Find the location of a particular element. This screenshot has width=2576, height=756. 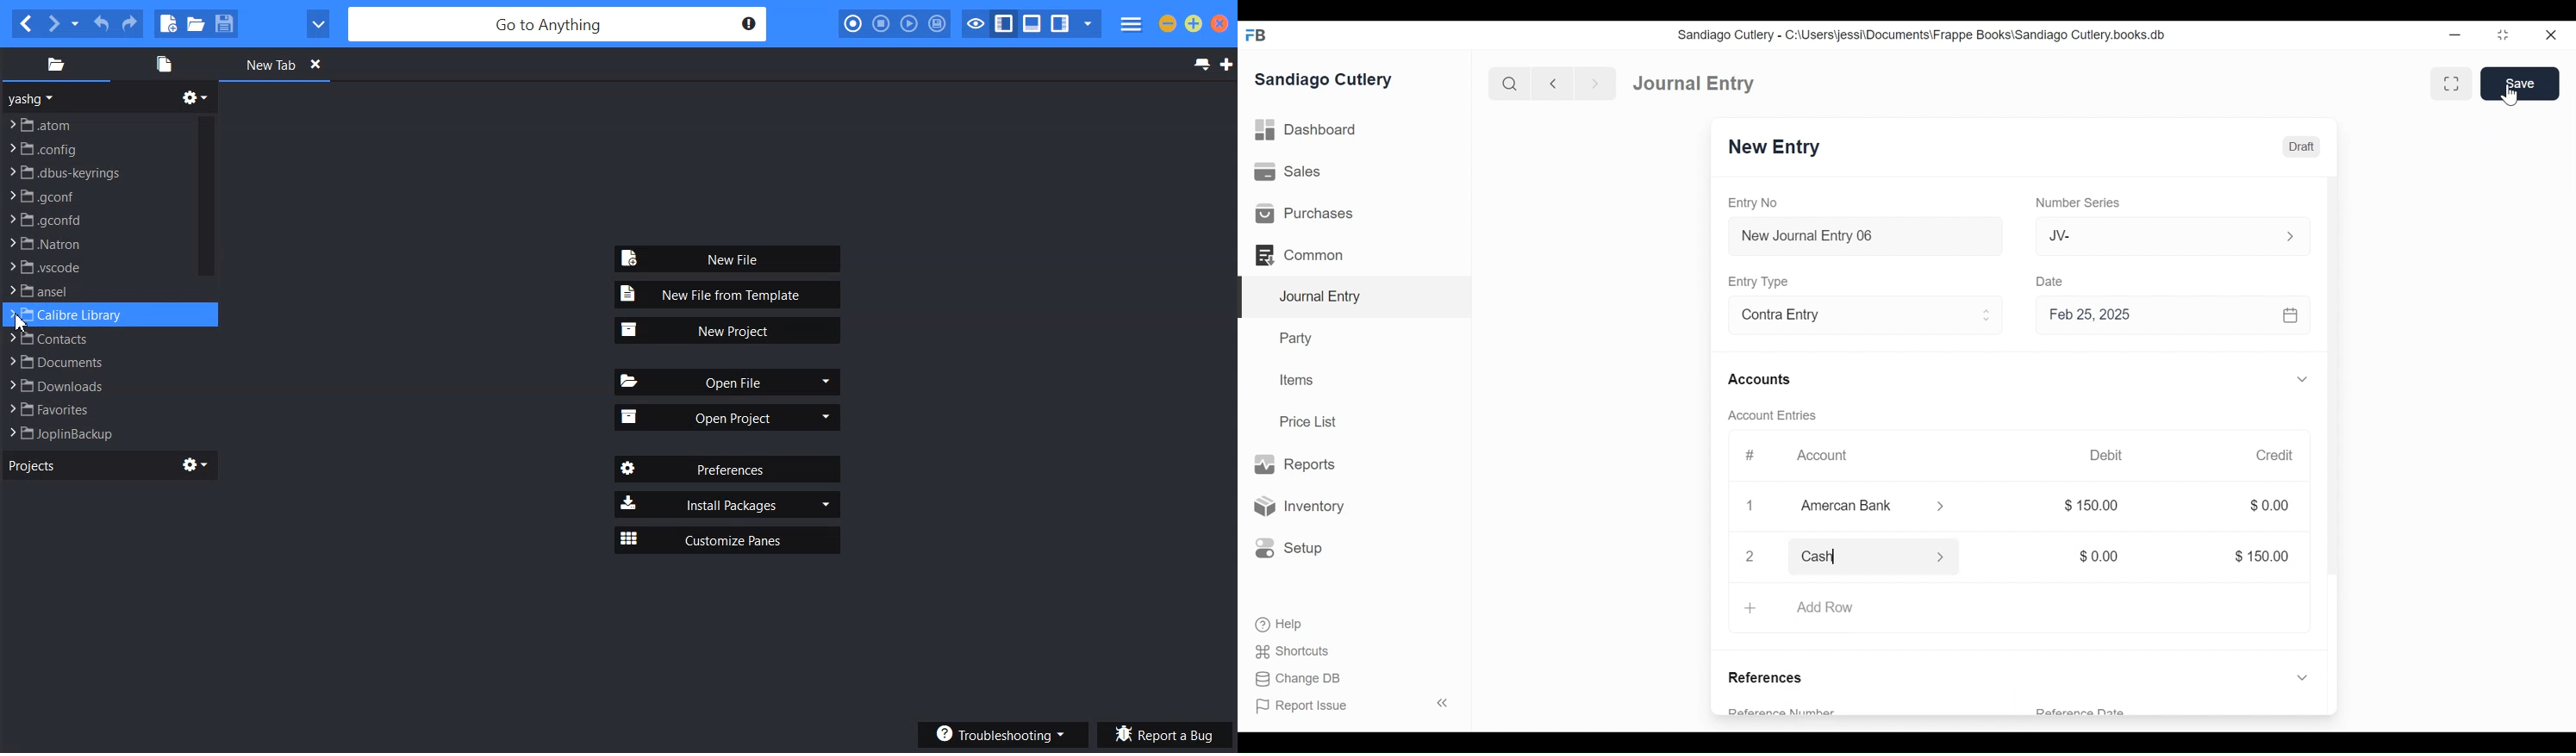

Open Project is located at coordinates (728, 416).